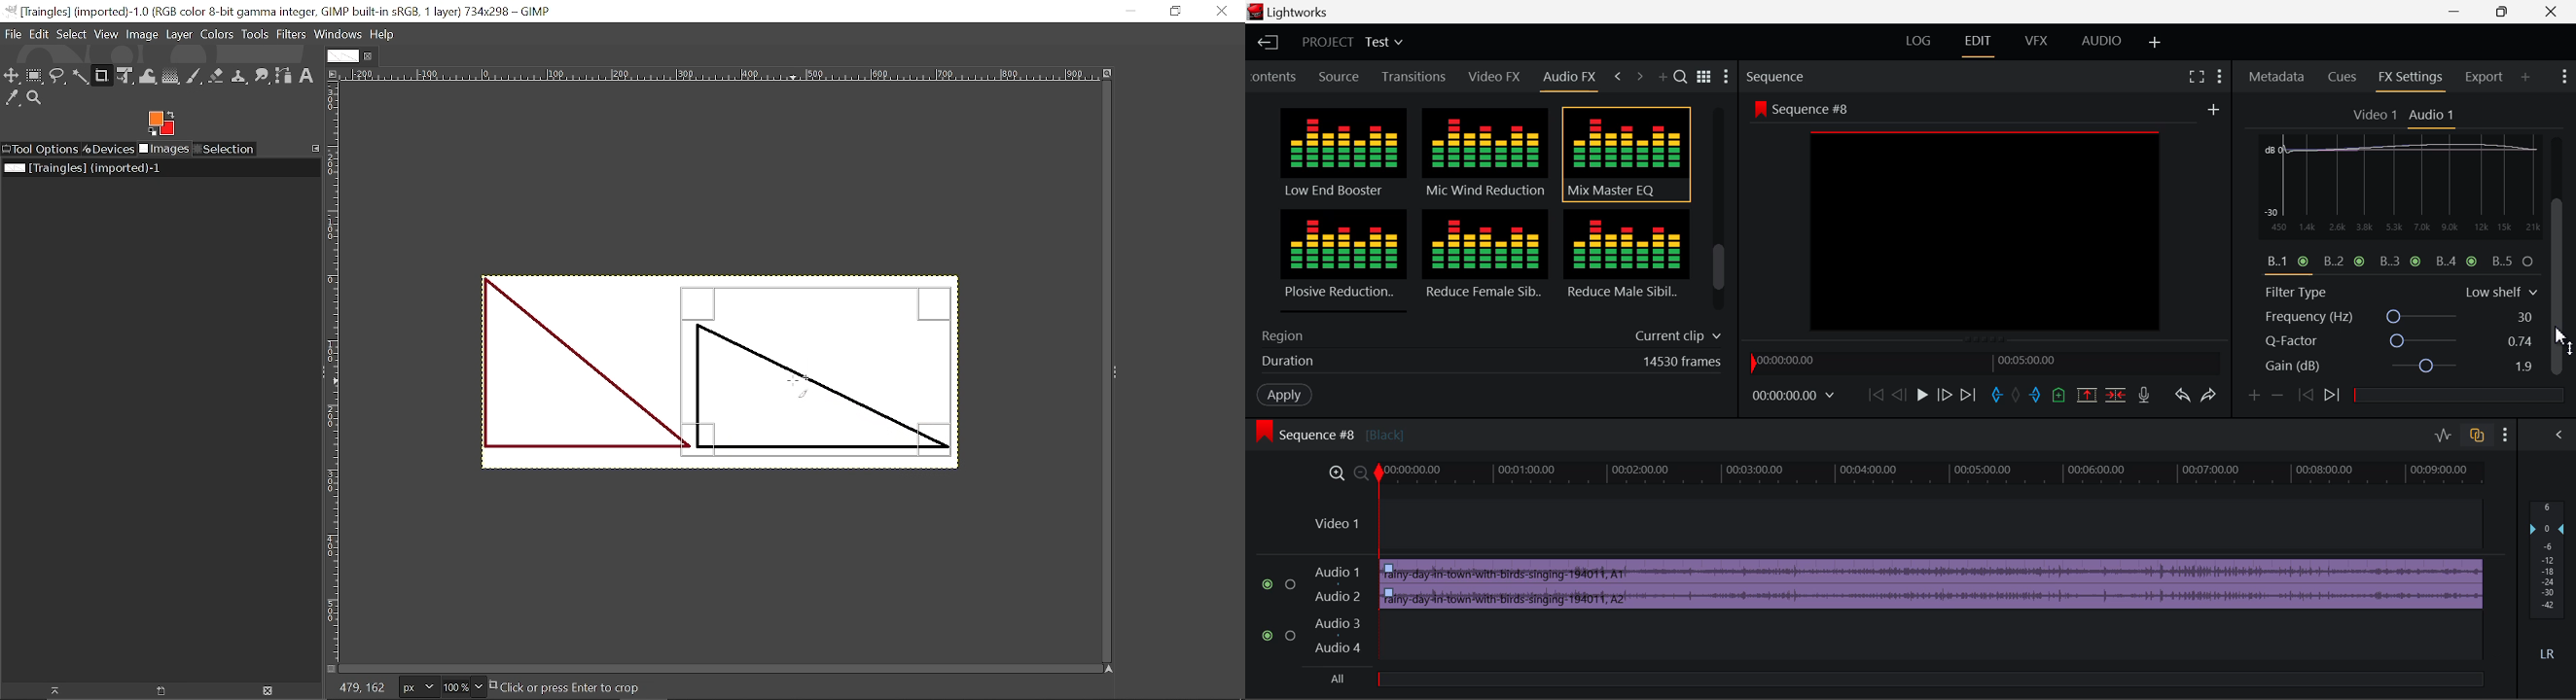  Describe the element at coordinates (291, 35) in the screenshot. I see `Filters` at that location.